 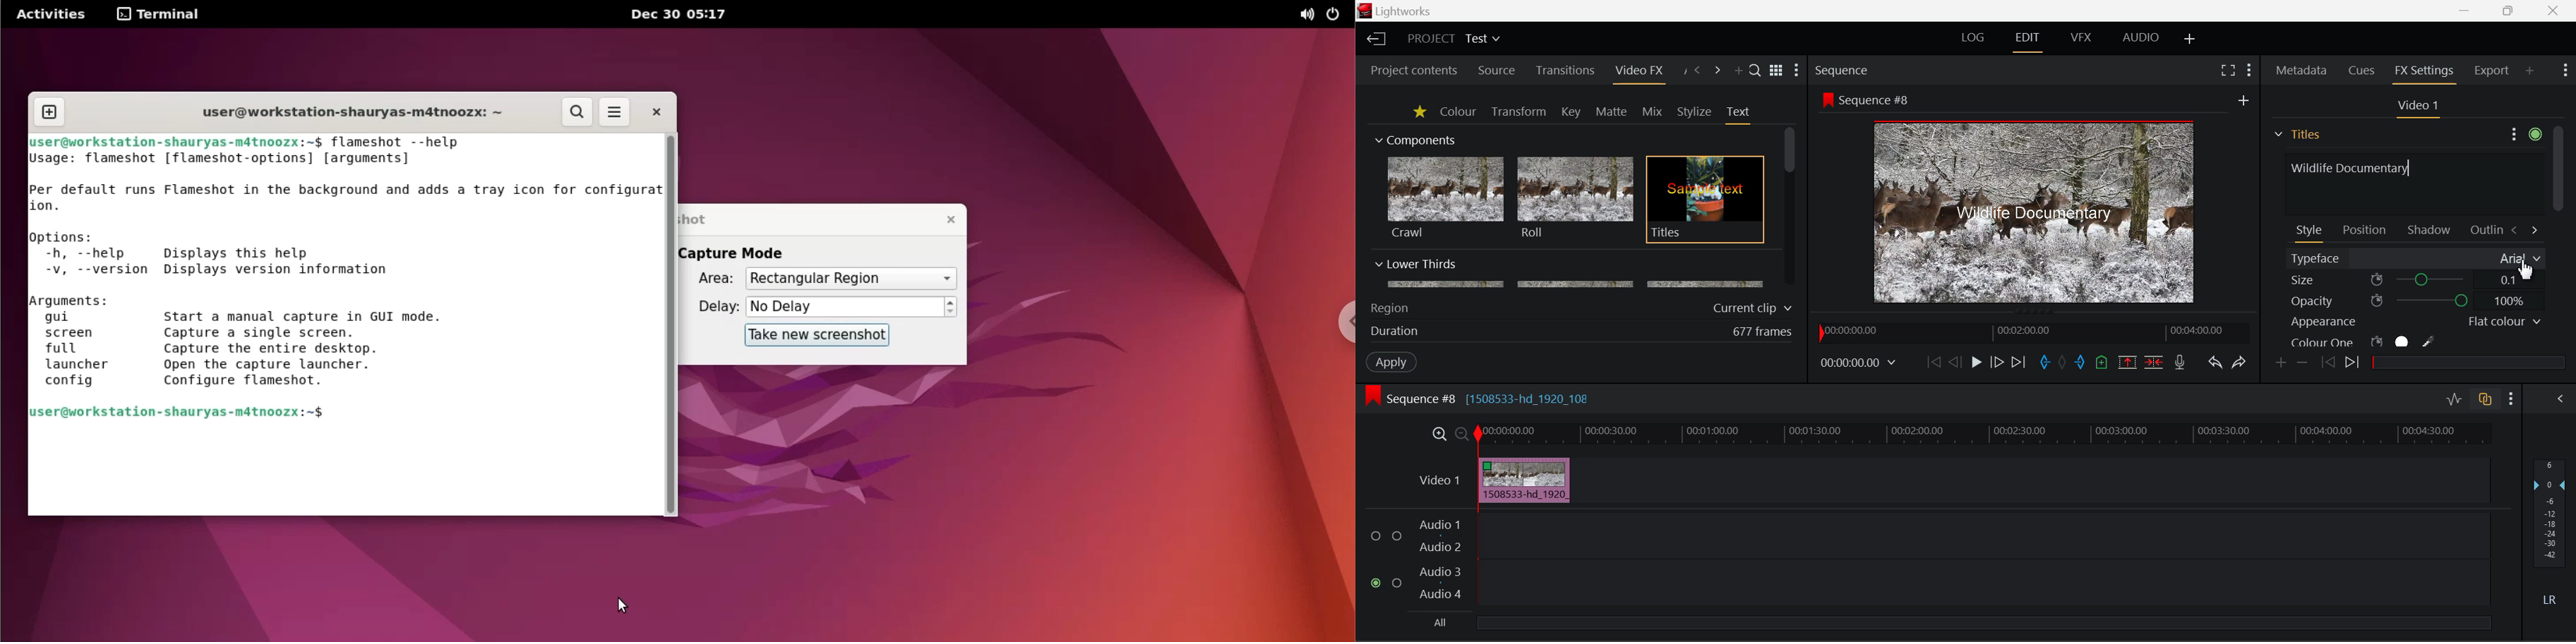 I want to click on Region, so click(x=1389, y=308).